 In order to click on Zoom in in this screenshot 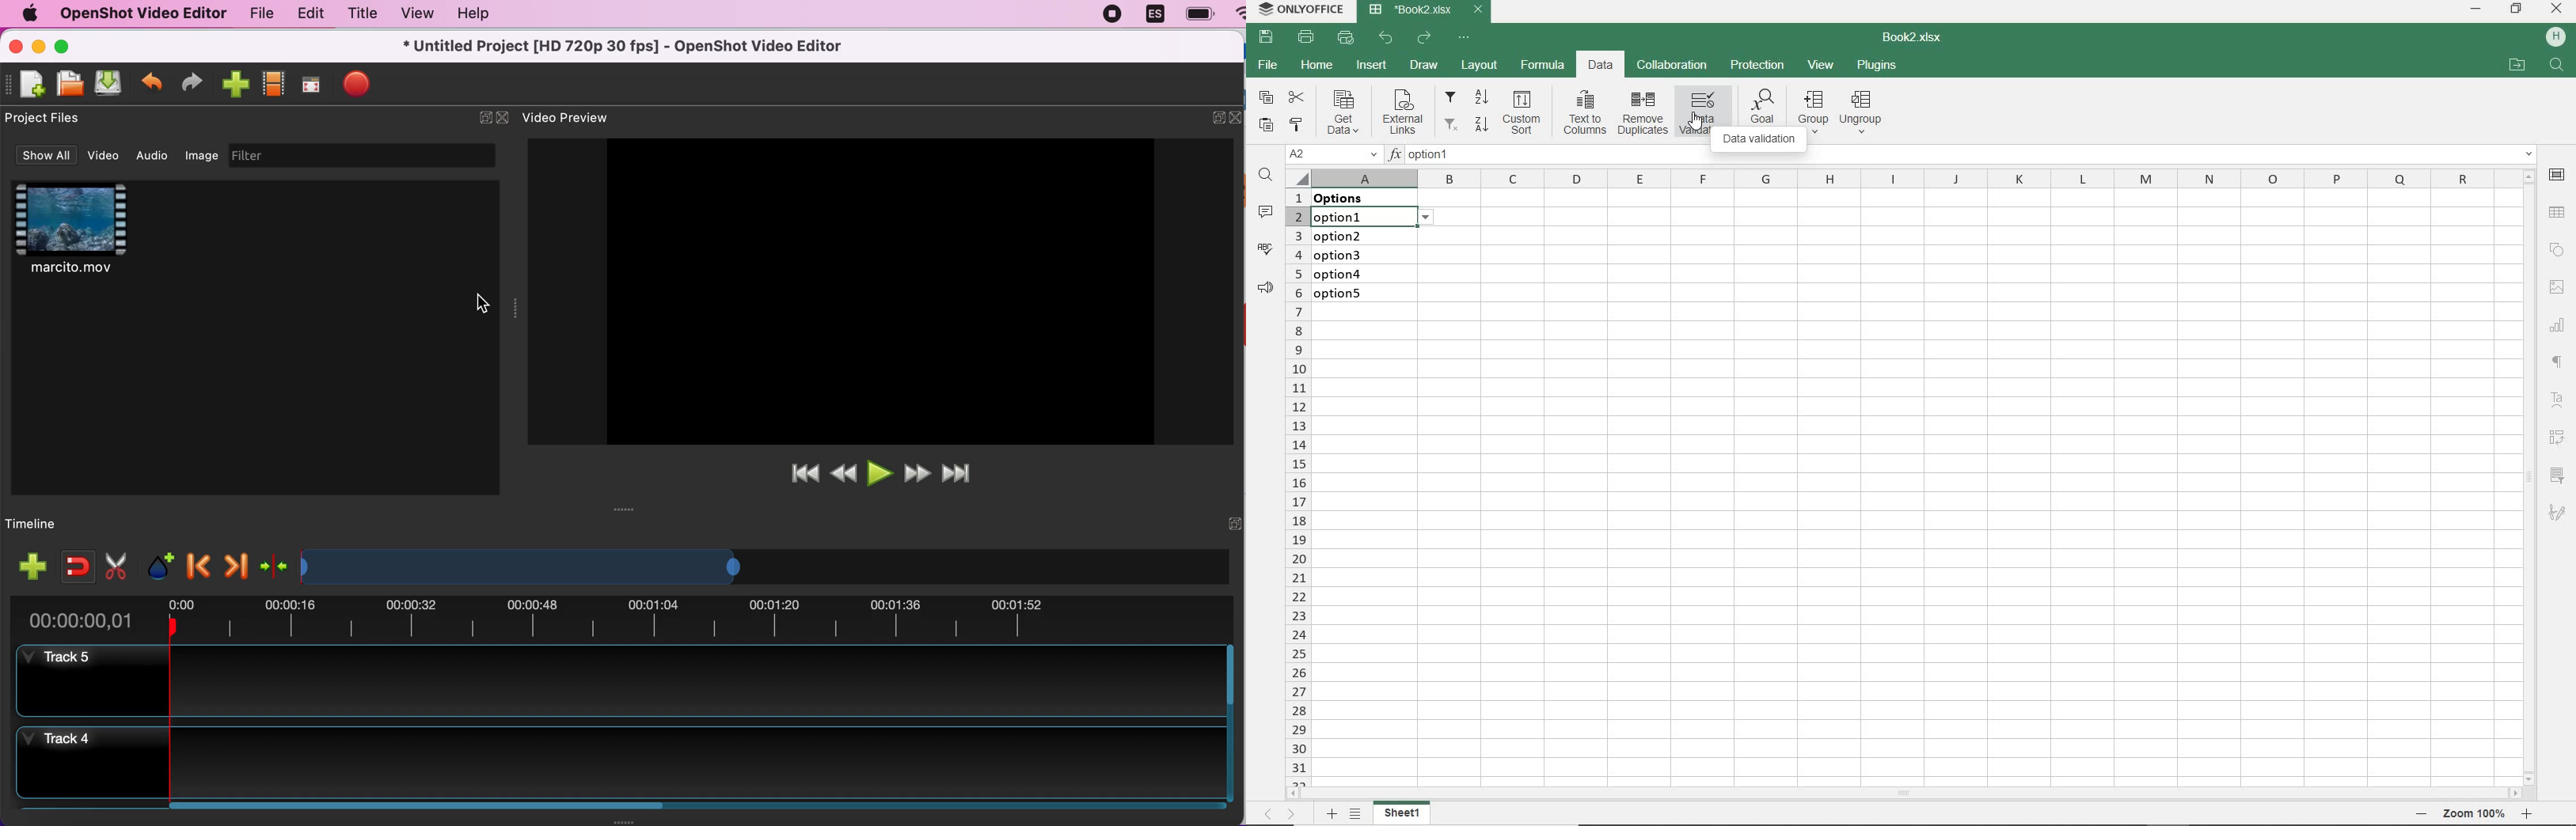, I will do `click(2529, 816)`.